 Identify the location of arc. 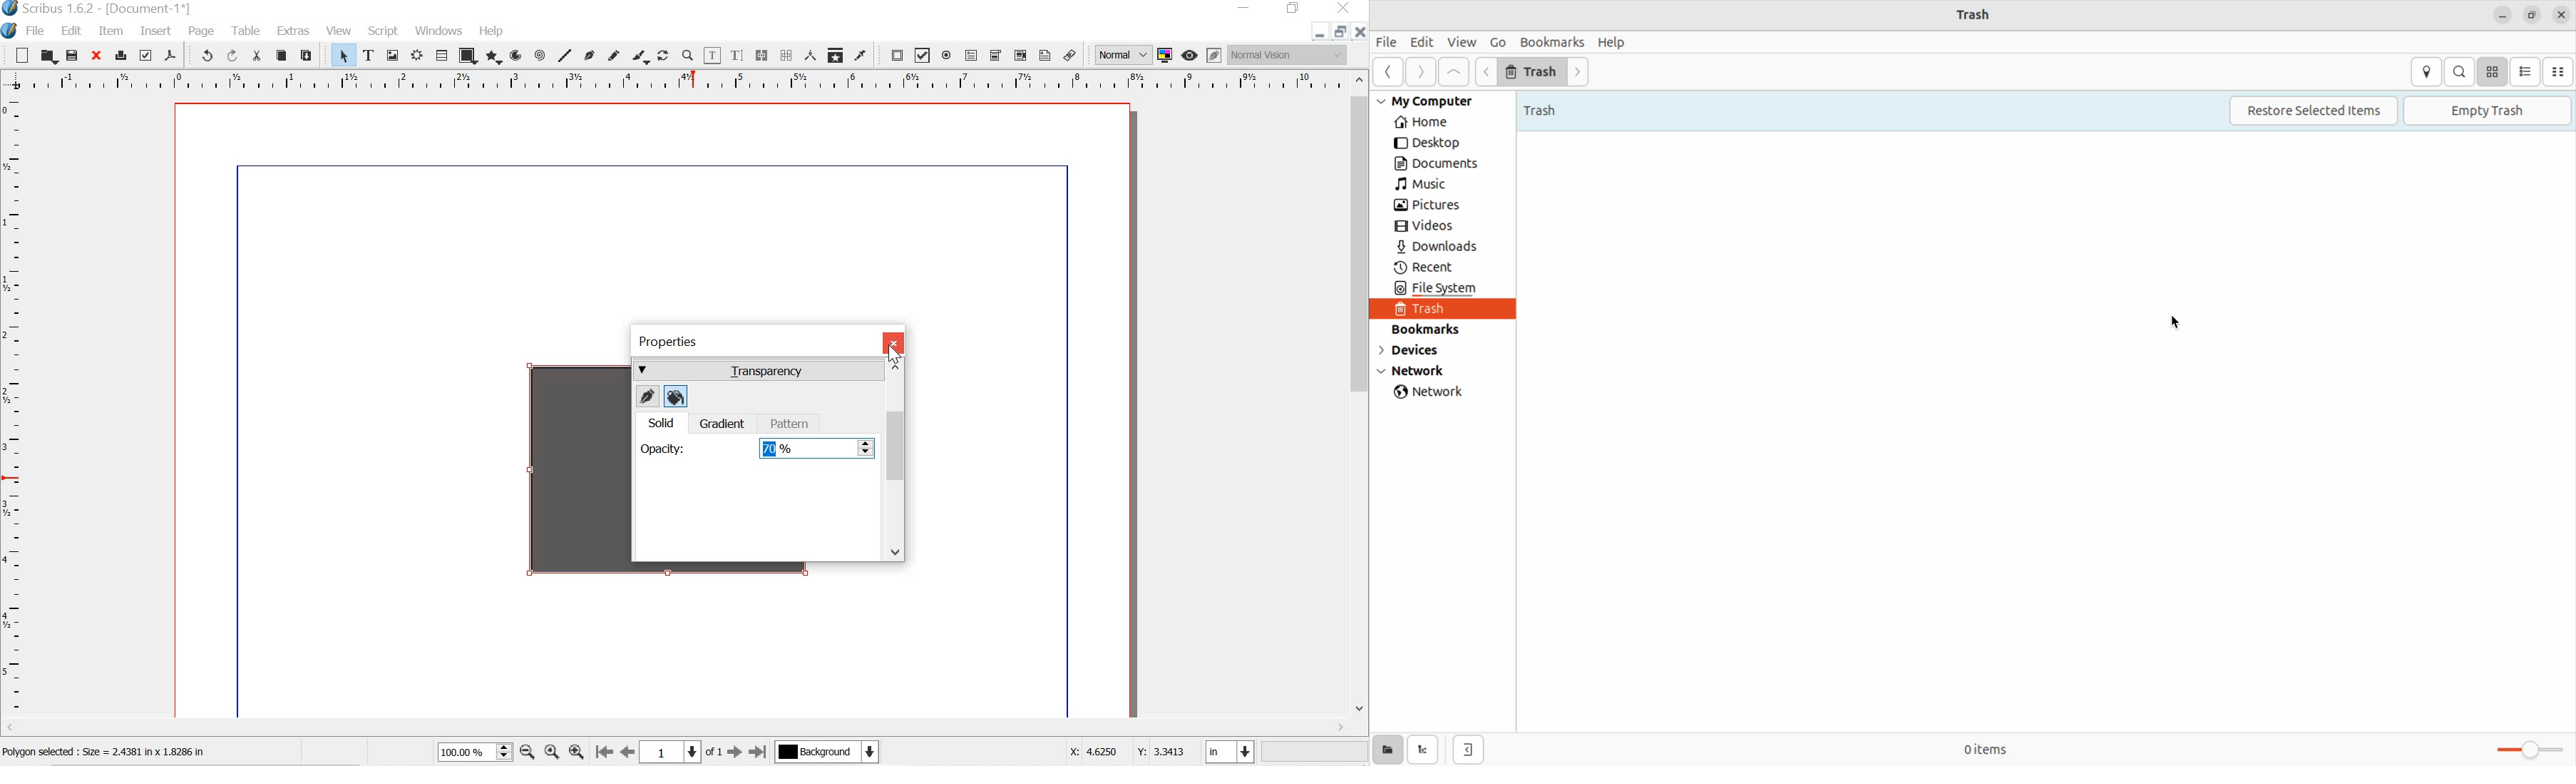
(517, 56).